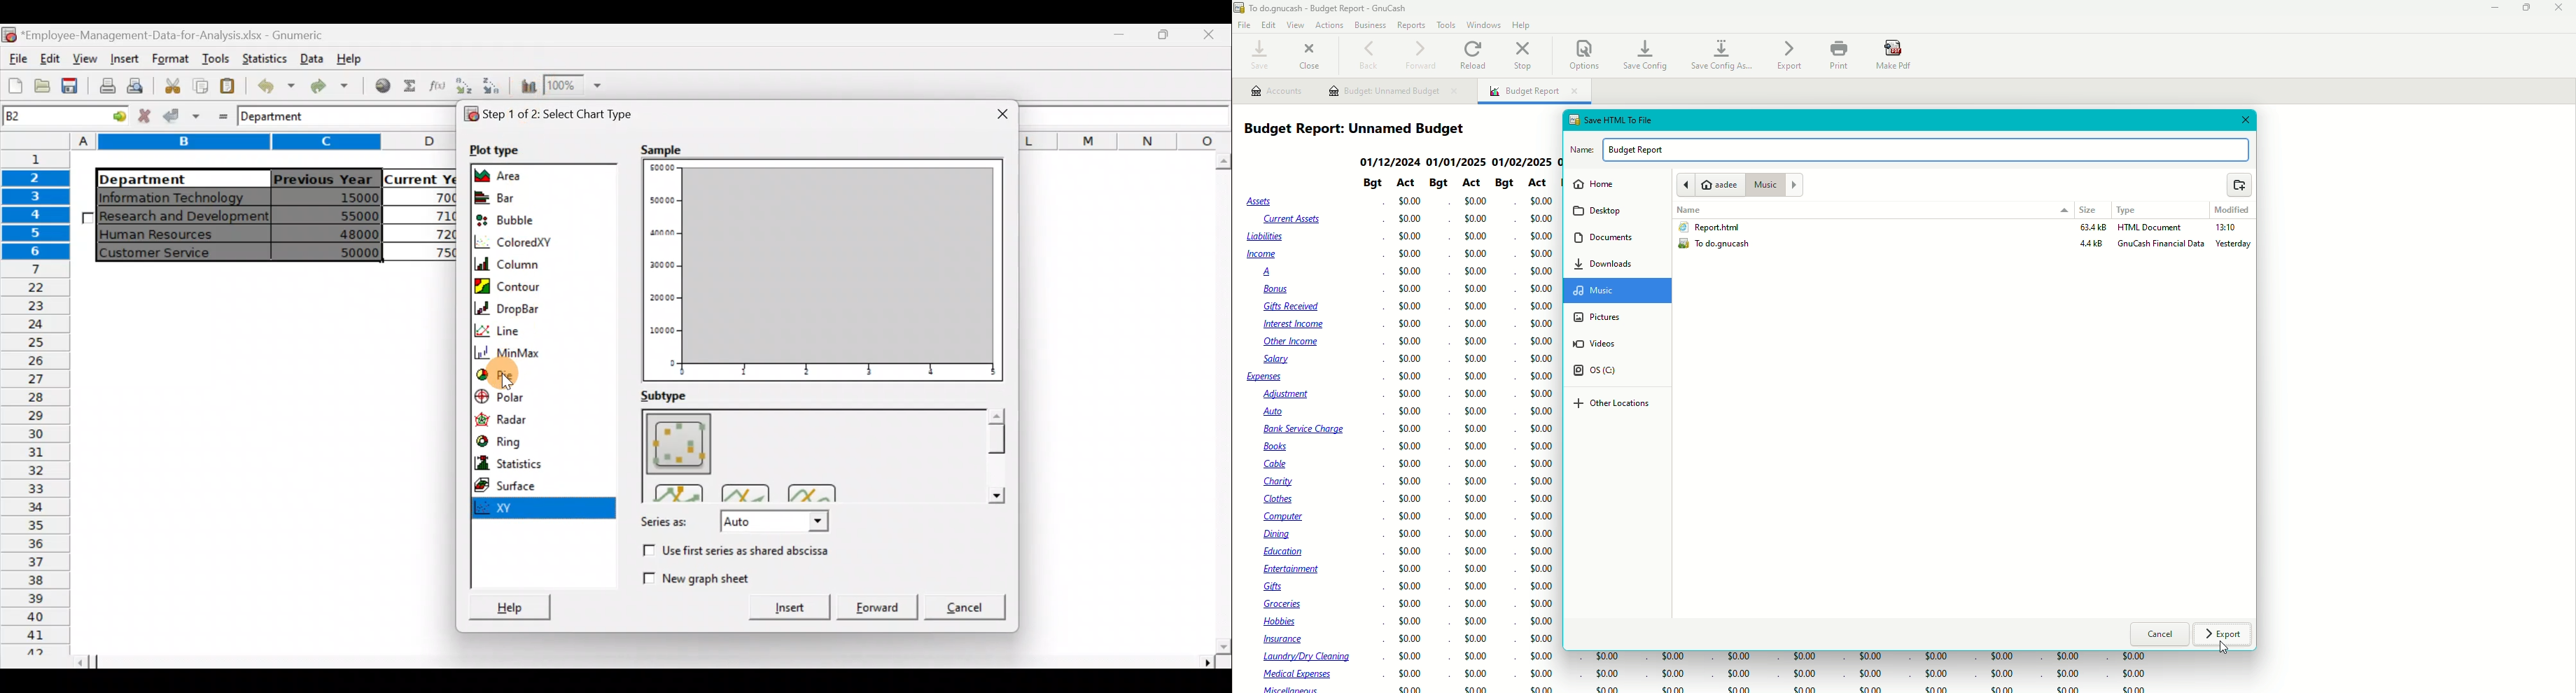 This screenshot has width=2576, height=700. I want to click on Stop, so click(1525, 57).